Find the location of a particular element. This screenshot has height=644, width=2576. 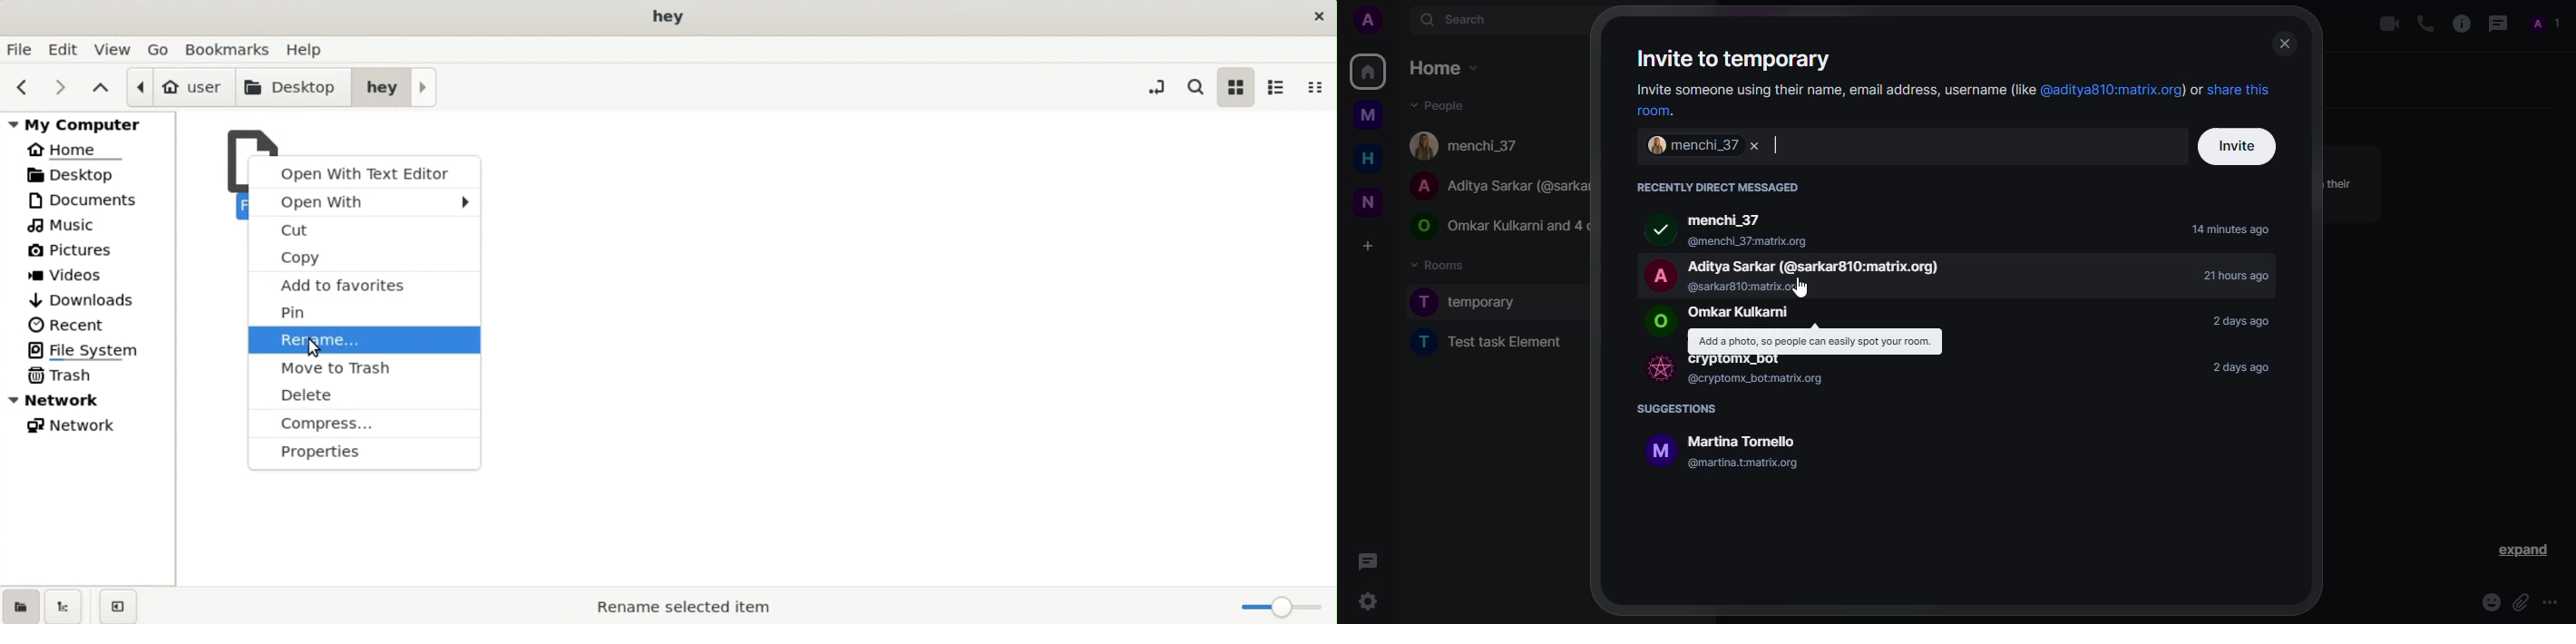

cut is located at coordinates (366, 231).